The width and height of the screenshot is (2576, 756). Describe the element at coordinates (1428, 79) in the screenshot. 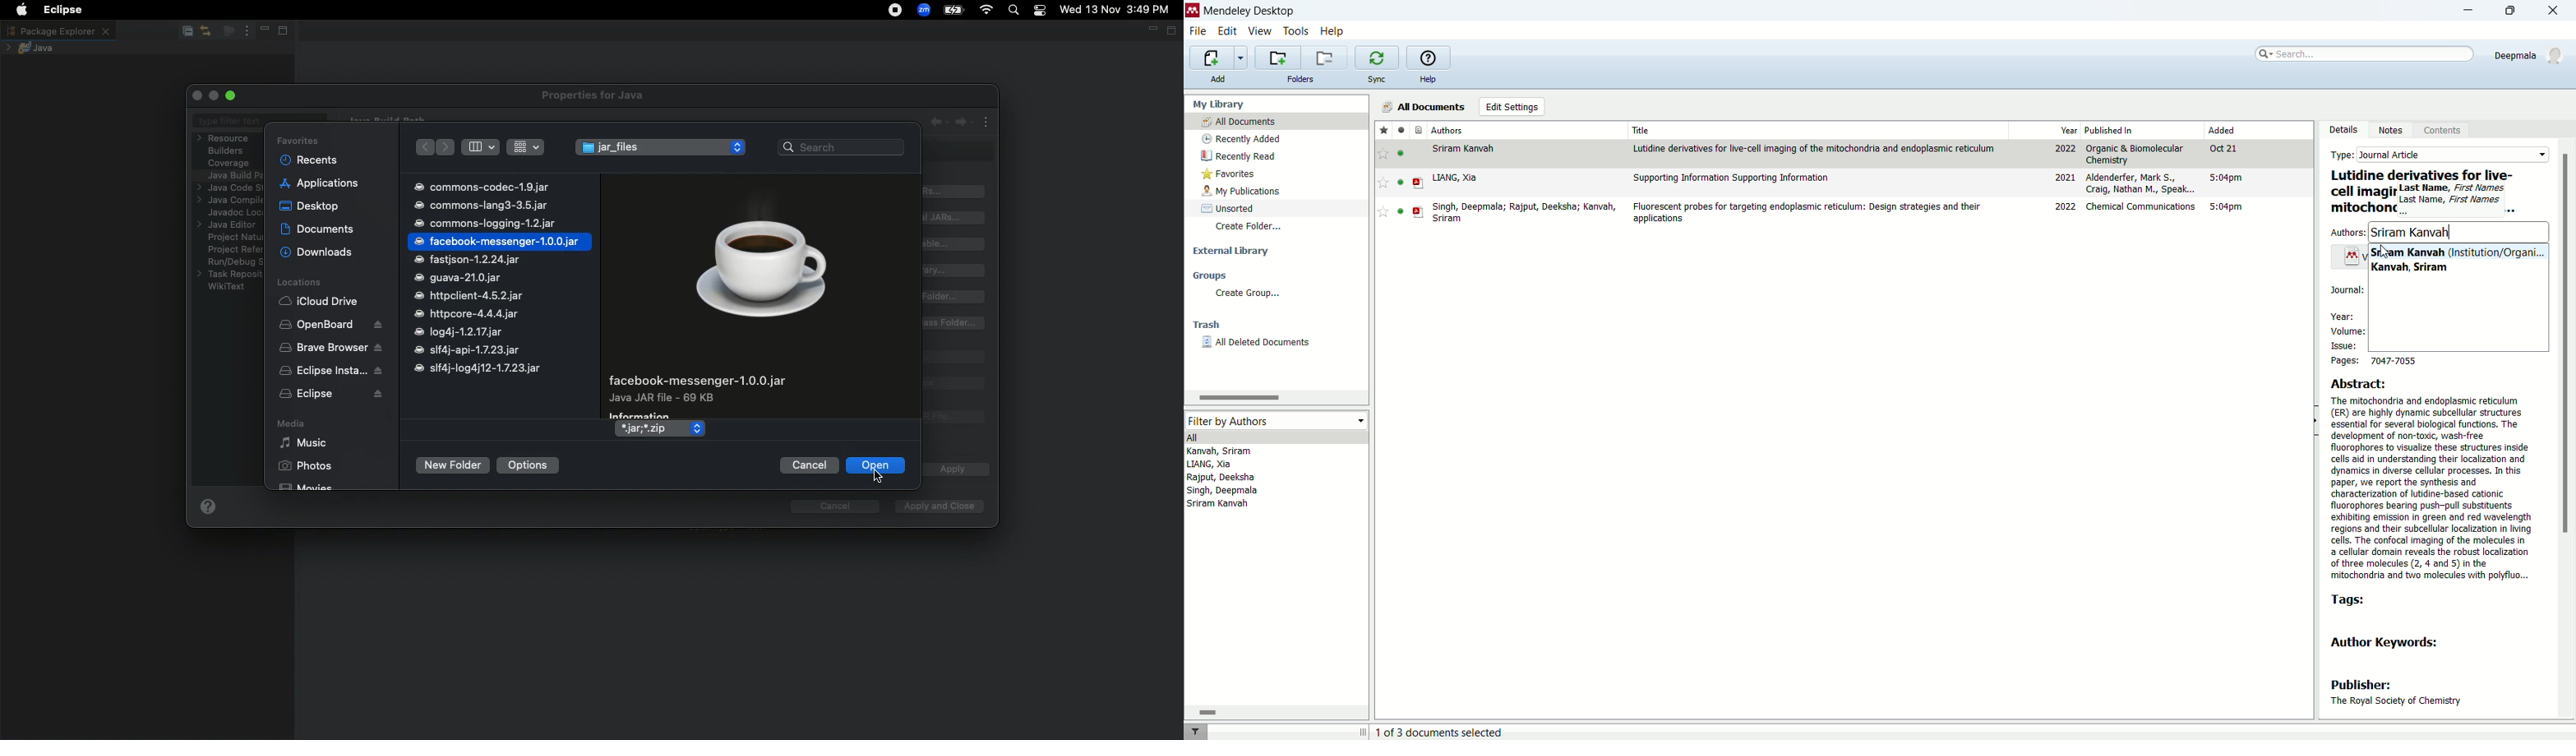

I see `help` at that location.